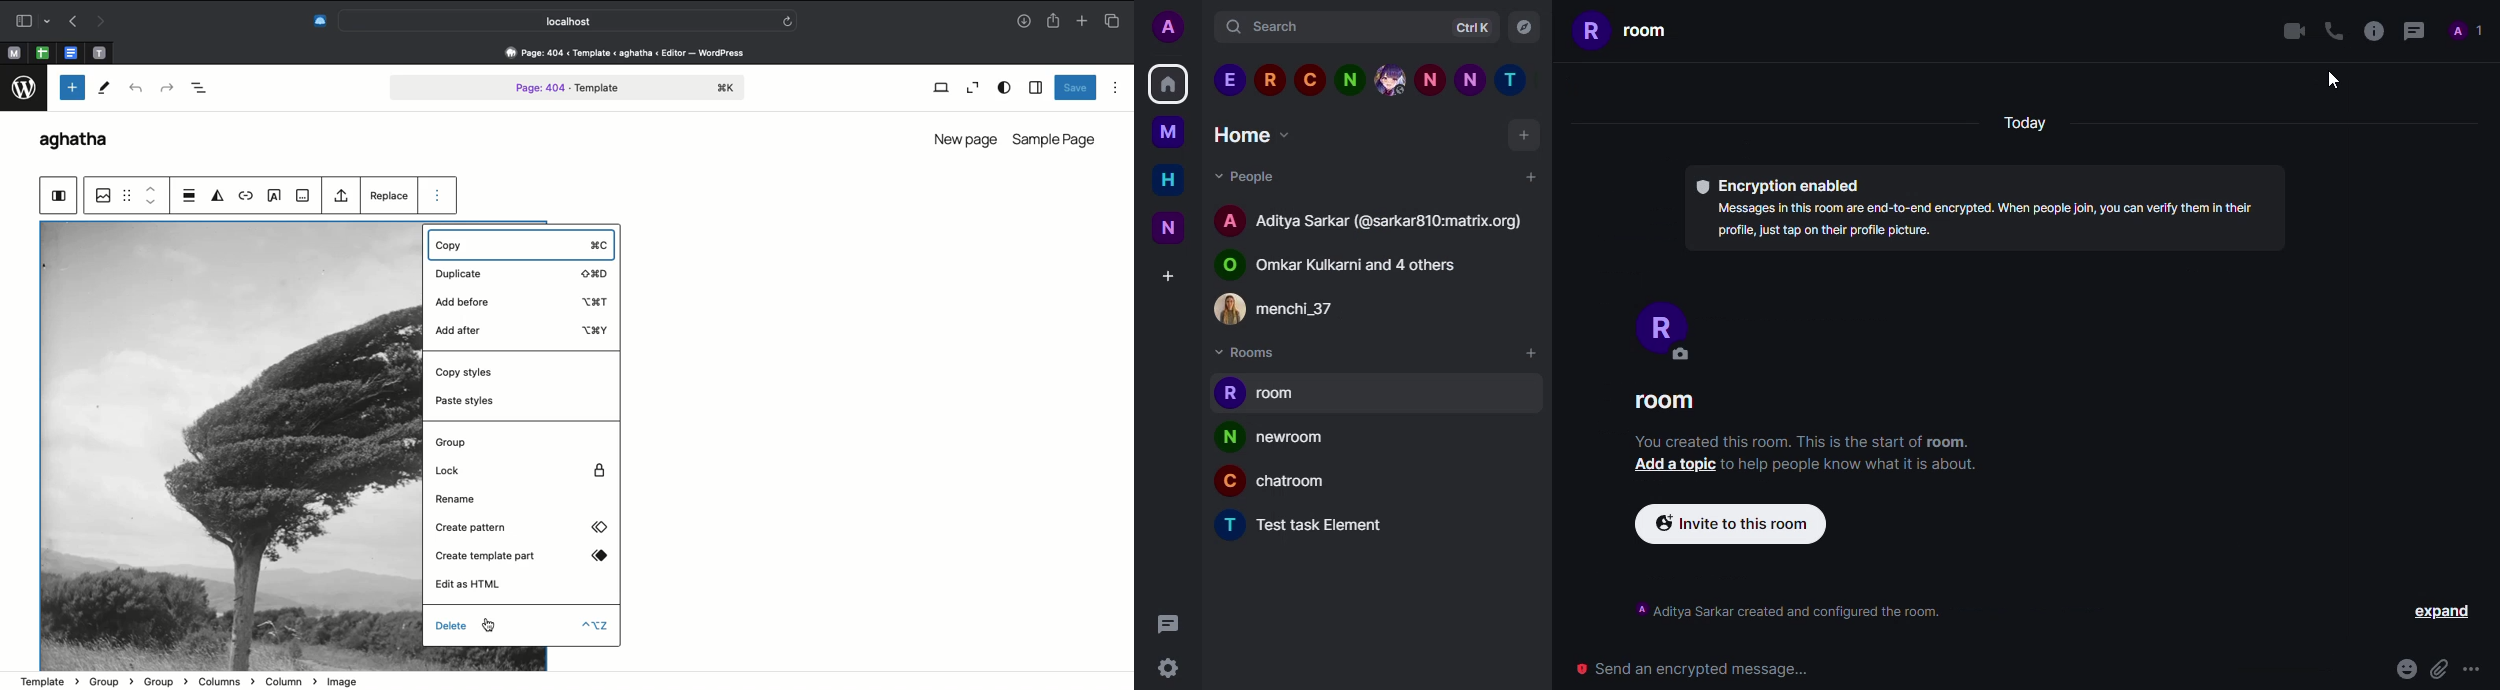  What do you see at coordinates (1127, 269) in the screenshot?
I see `Scrollbar` at bounding box center [1127, 269].